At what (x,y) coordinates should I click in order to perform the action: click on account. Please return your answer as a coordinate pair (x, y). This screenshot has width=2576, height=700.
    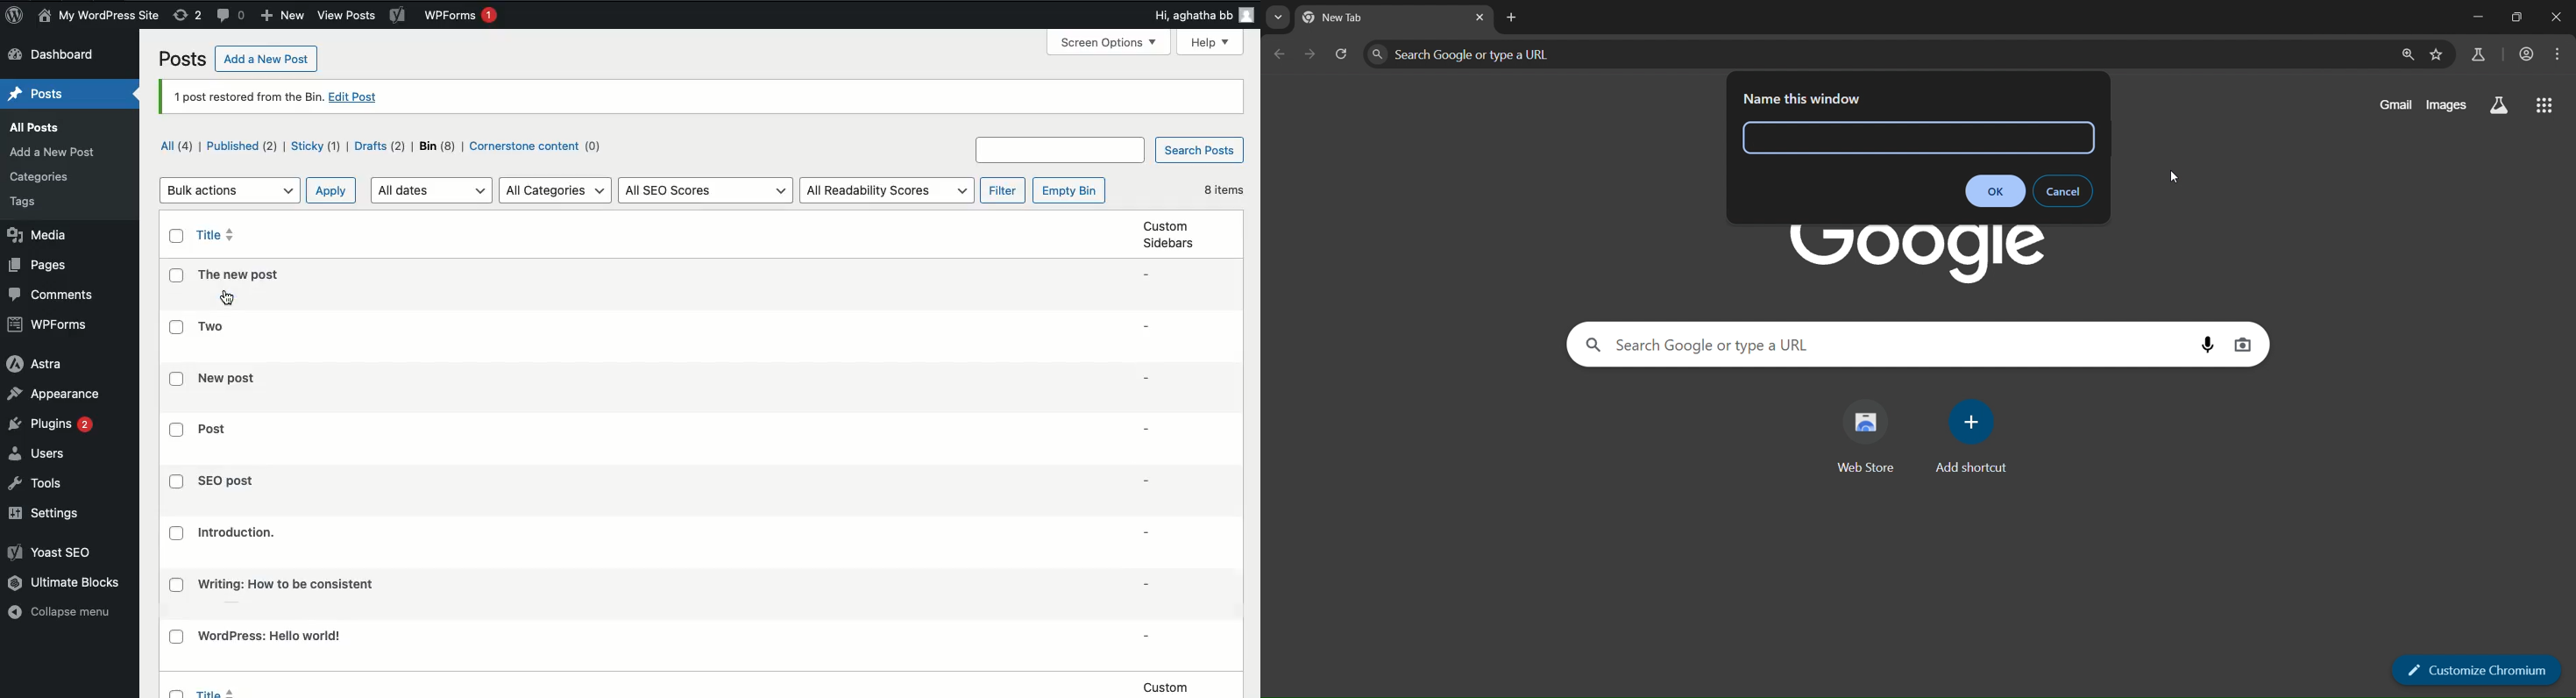
    Looking at the image, I should click on (2529, 53).